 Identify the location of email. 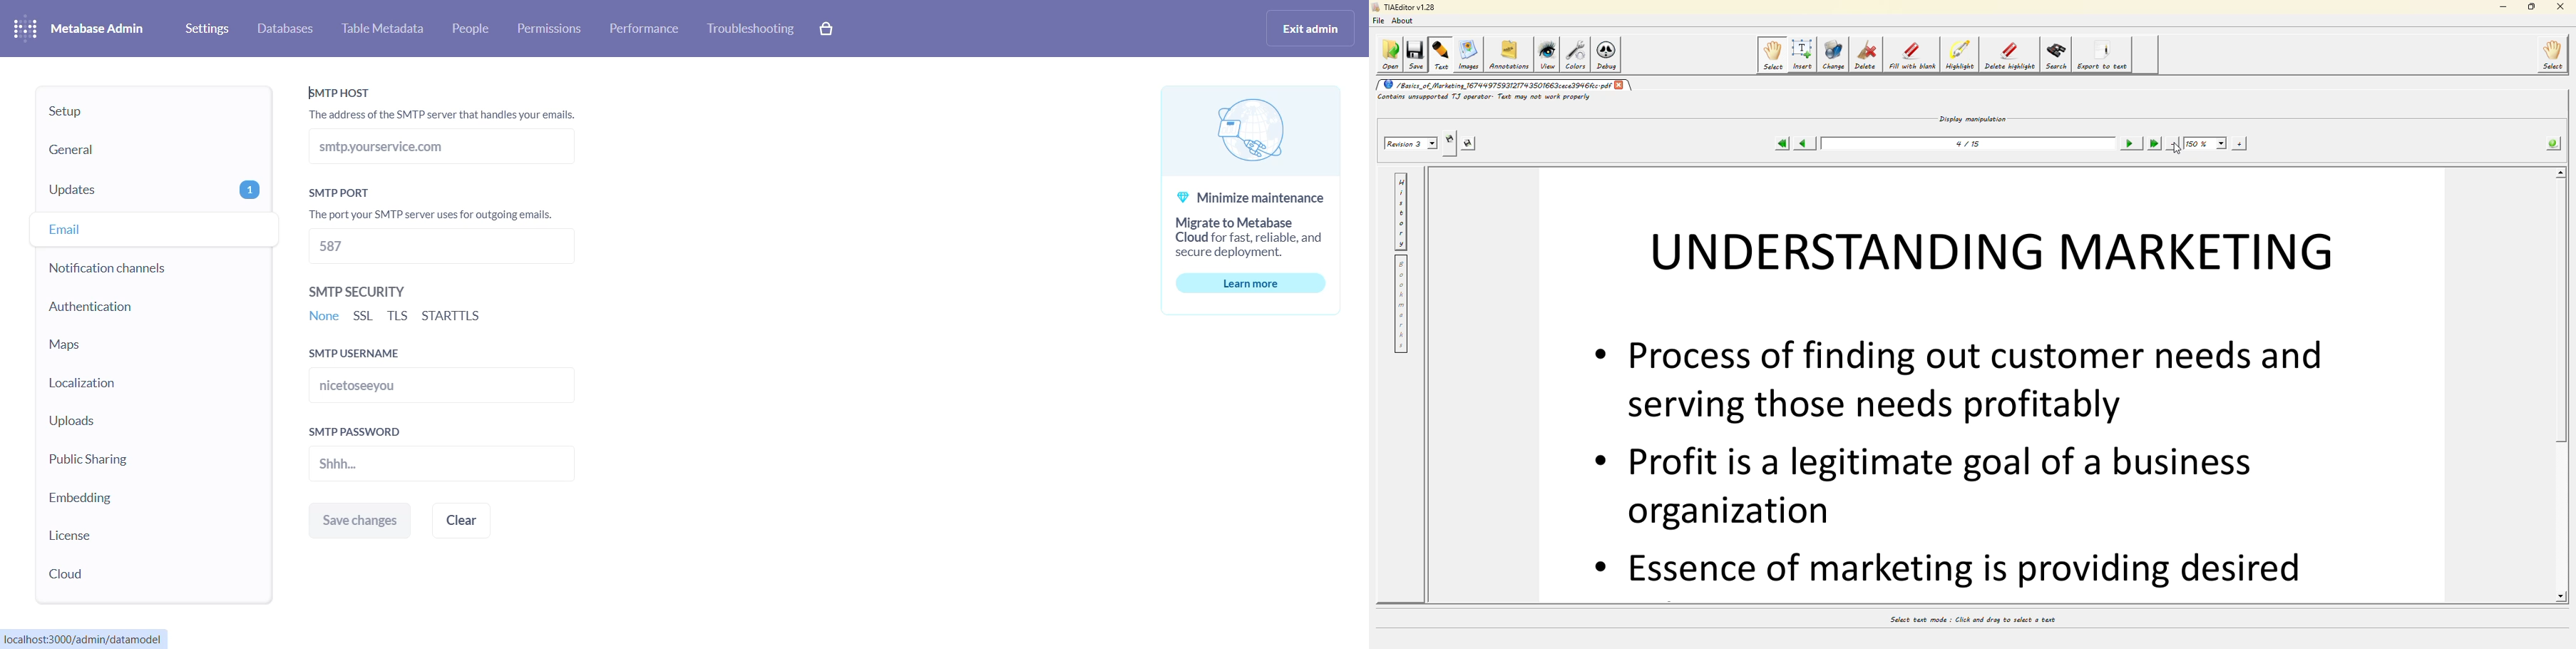
(140, 231).